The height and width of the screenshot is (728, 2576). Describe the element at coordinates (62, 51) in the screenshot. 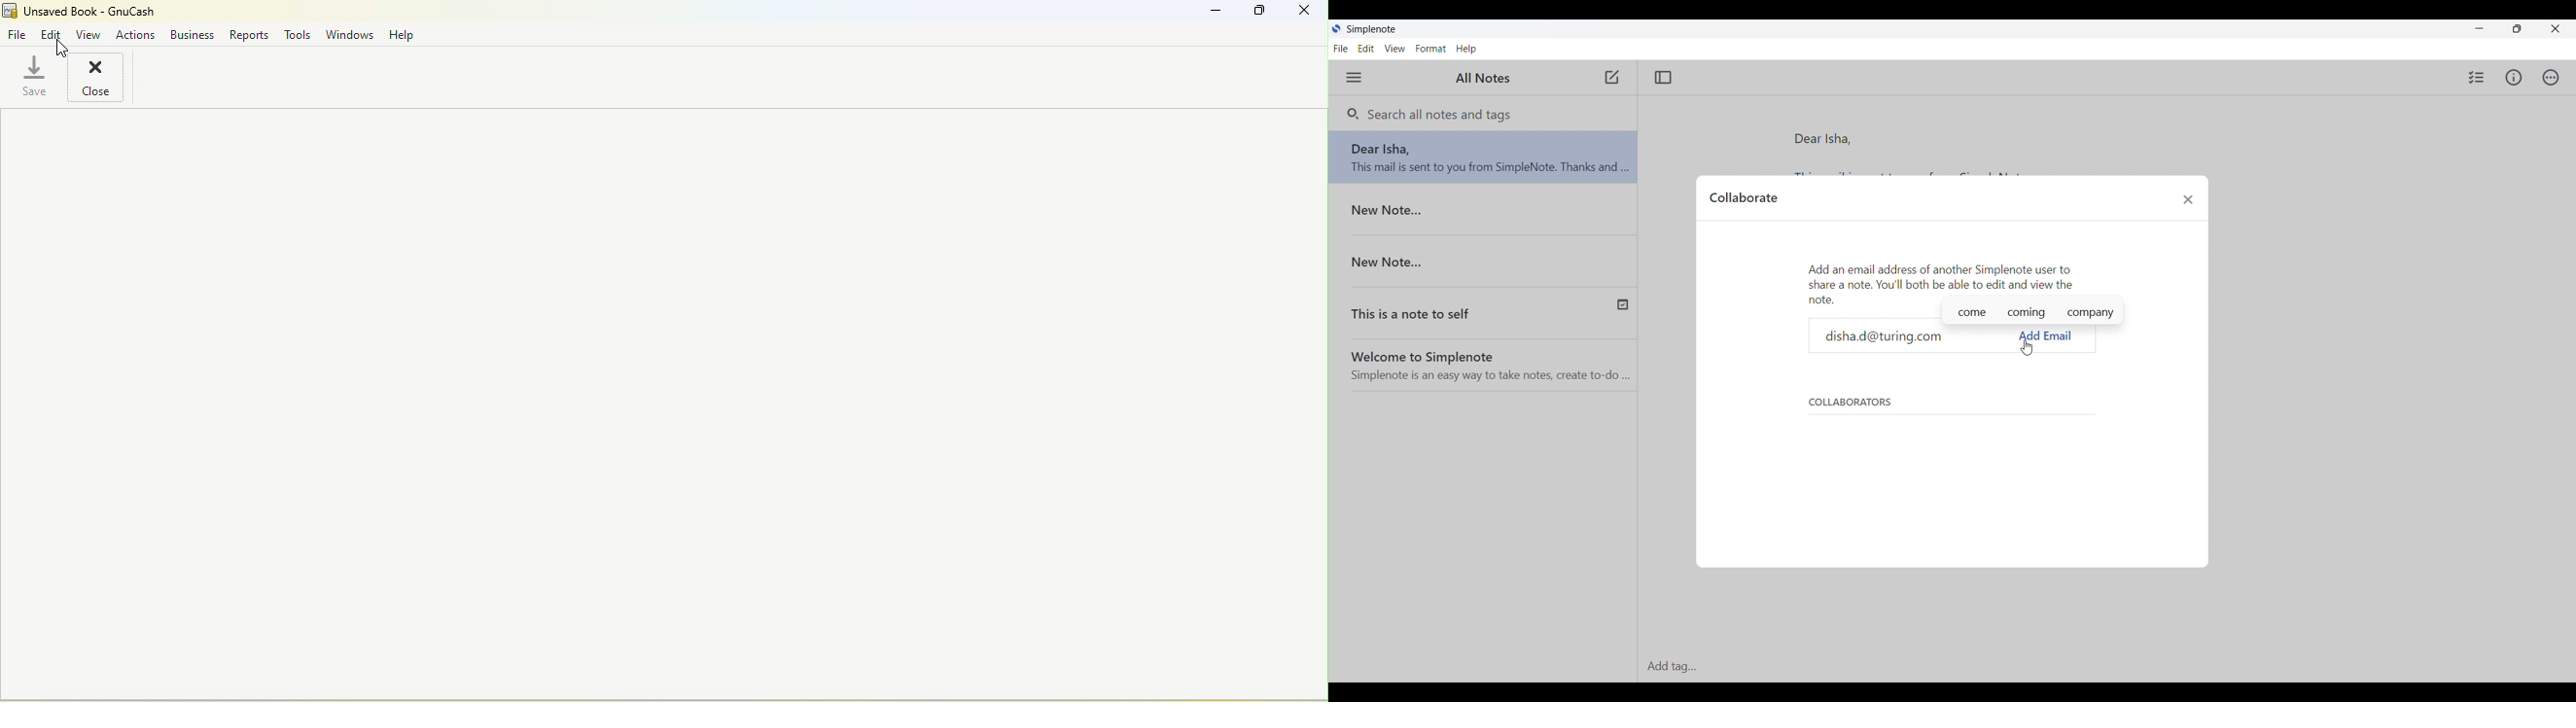

I see `Cursor` at that location.